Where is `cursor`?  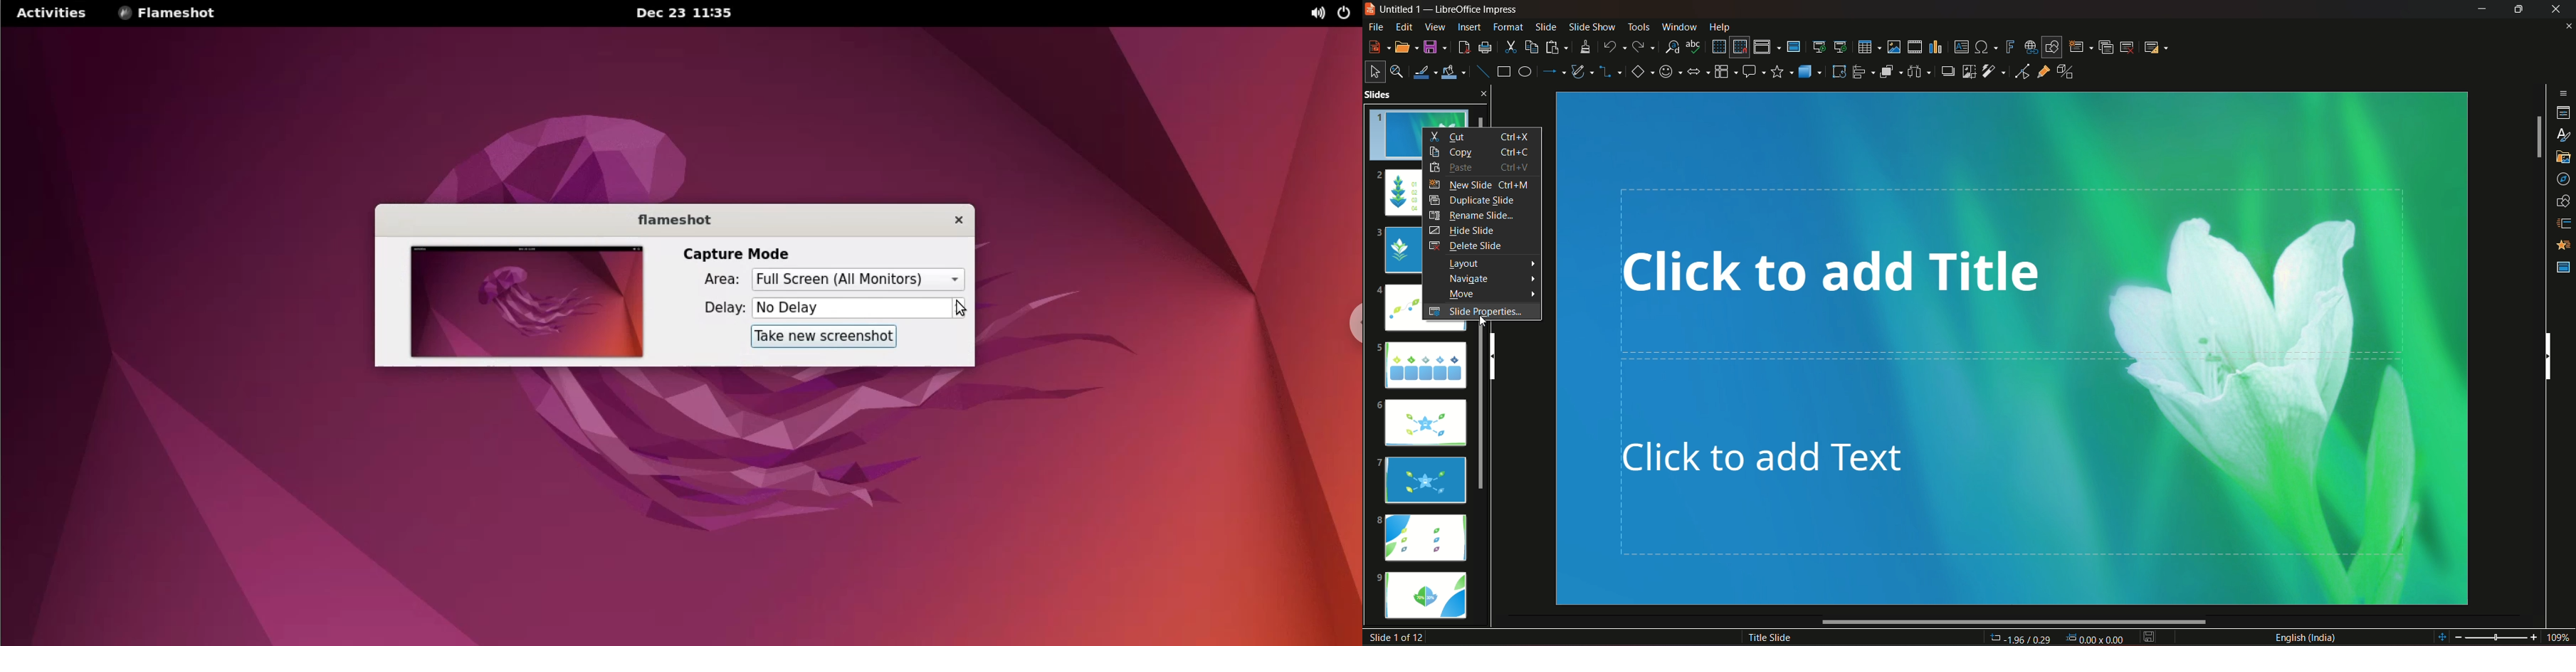
cursor is located at coordinates (1482, 322).